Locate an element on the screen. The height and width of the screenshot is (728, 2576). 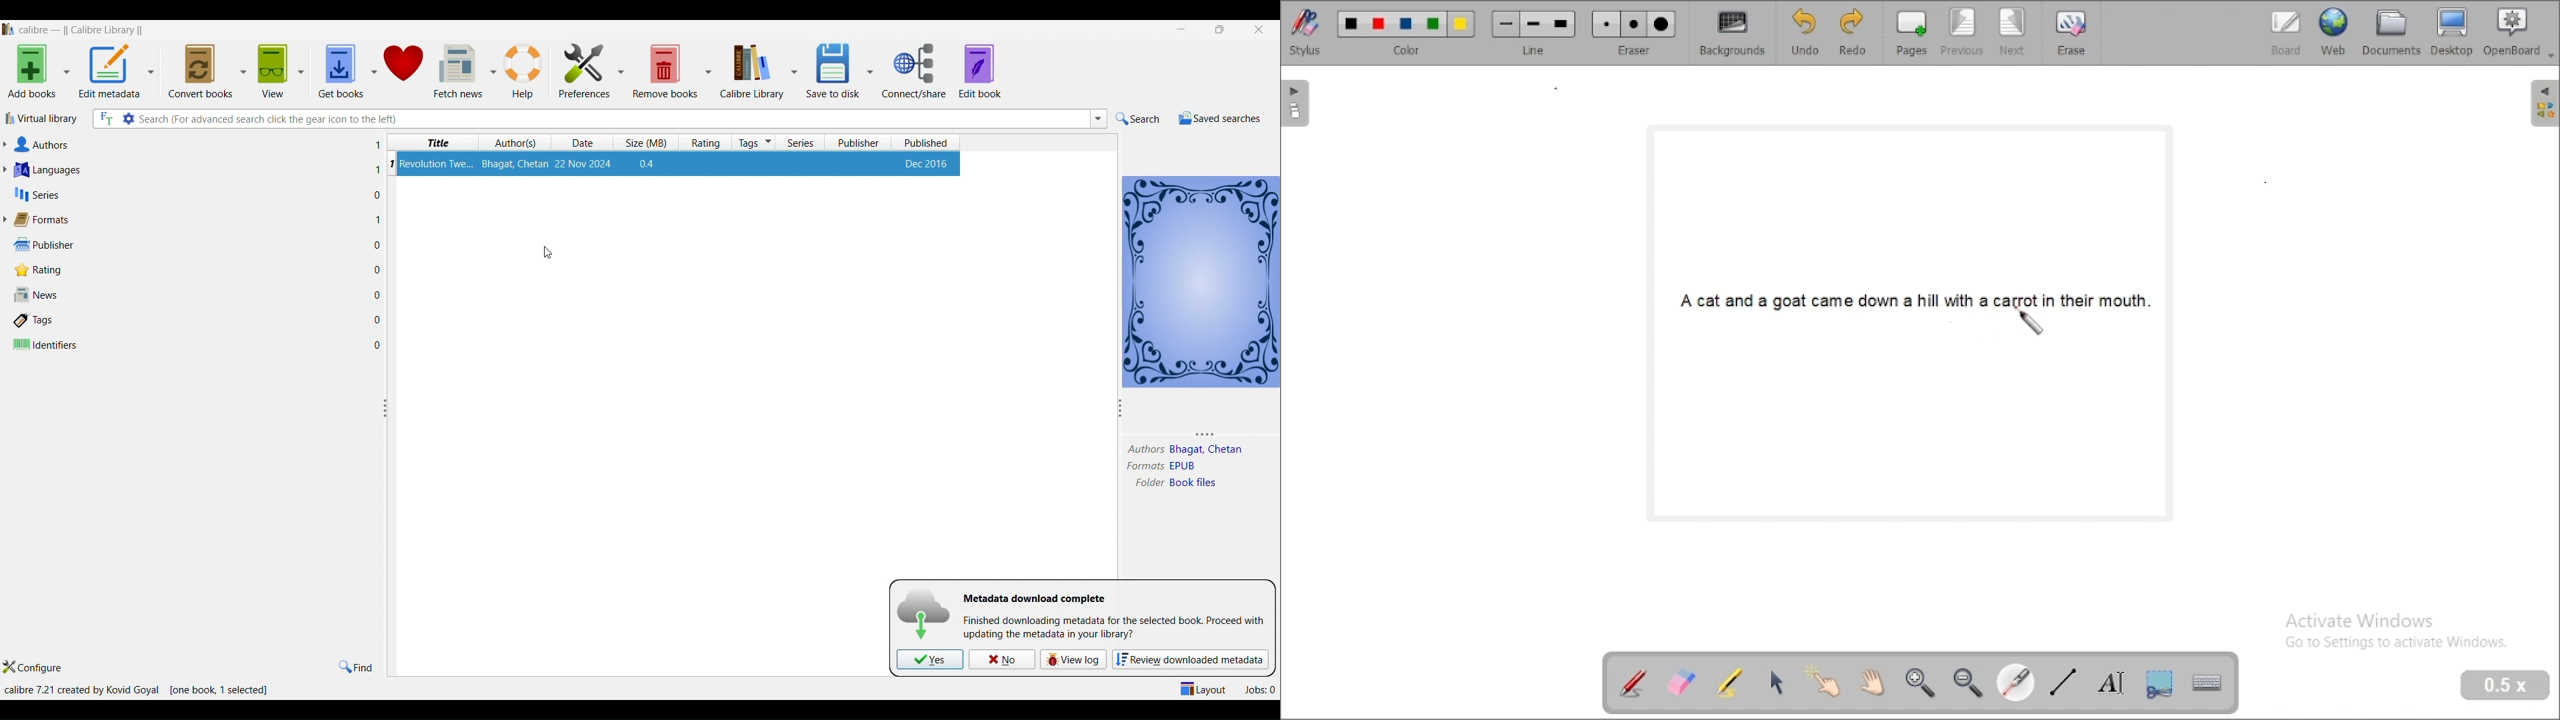
series is located at coordinates (803, 143).